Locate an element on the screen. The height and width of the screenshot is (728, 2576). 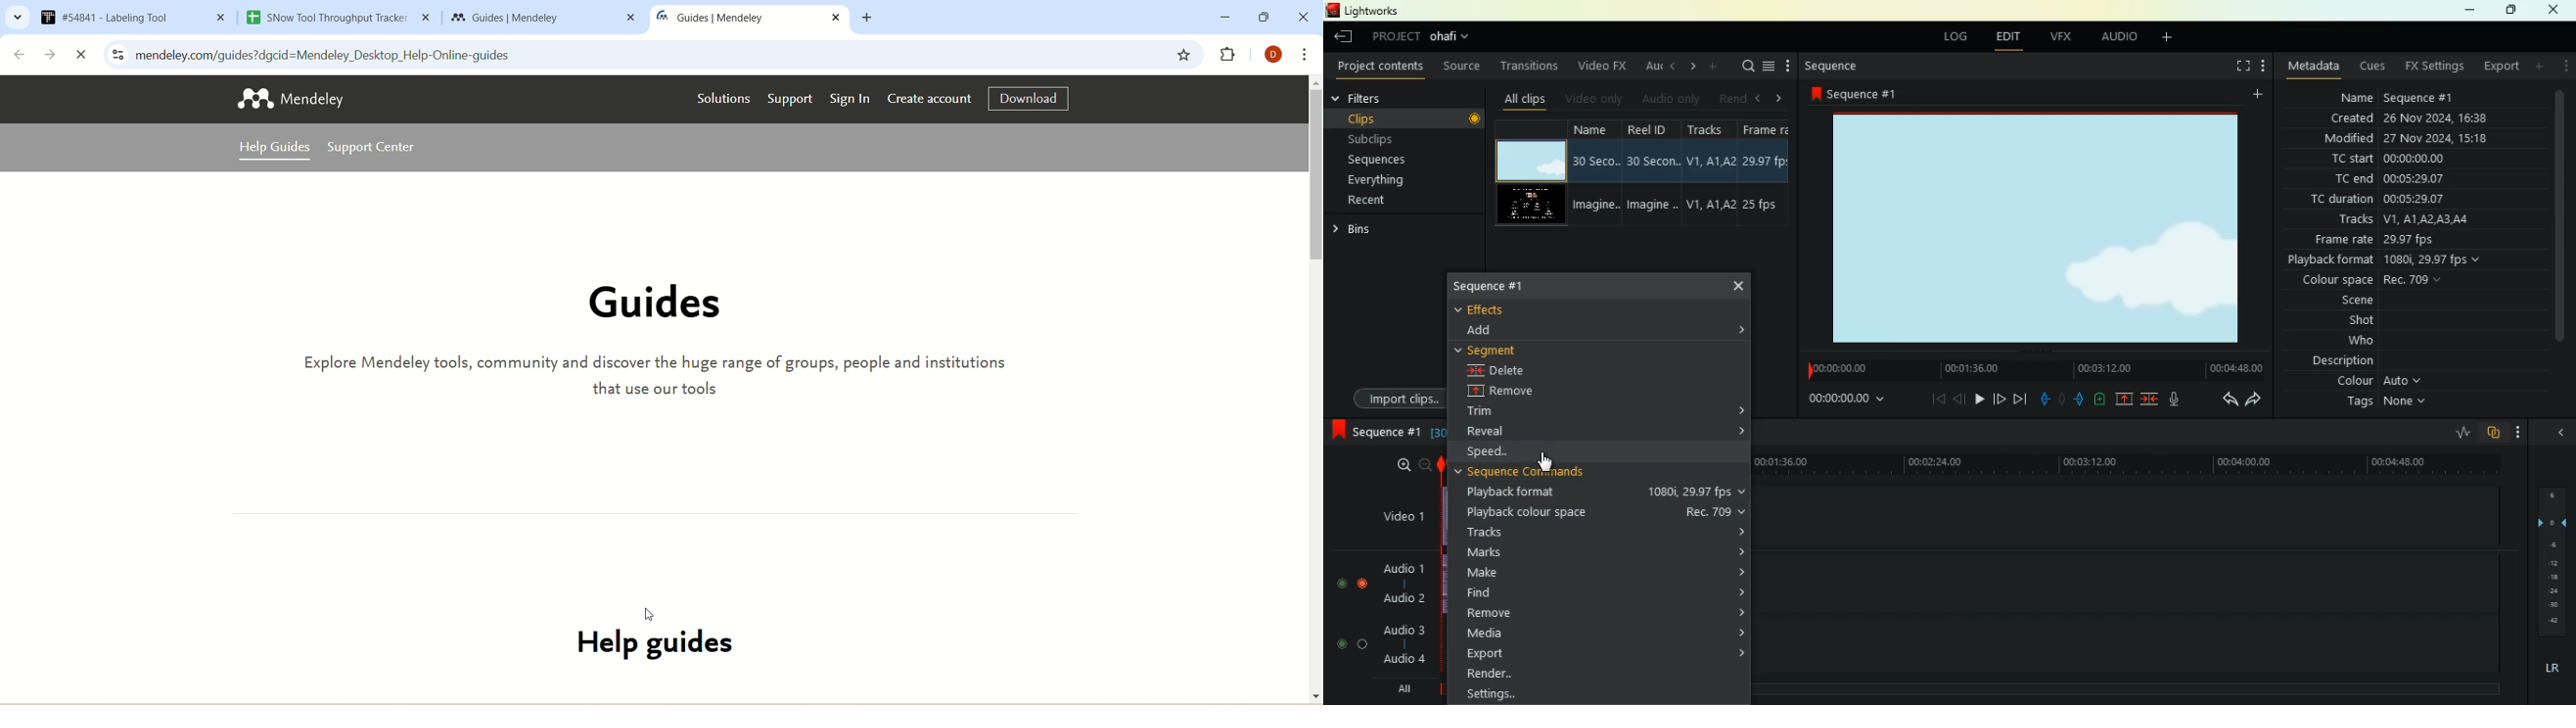
colour space is located at coordinates (2371, 281).